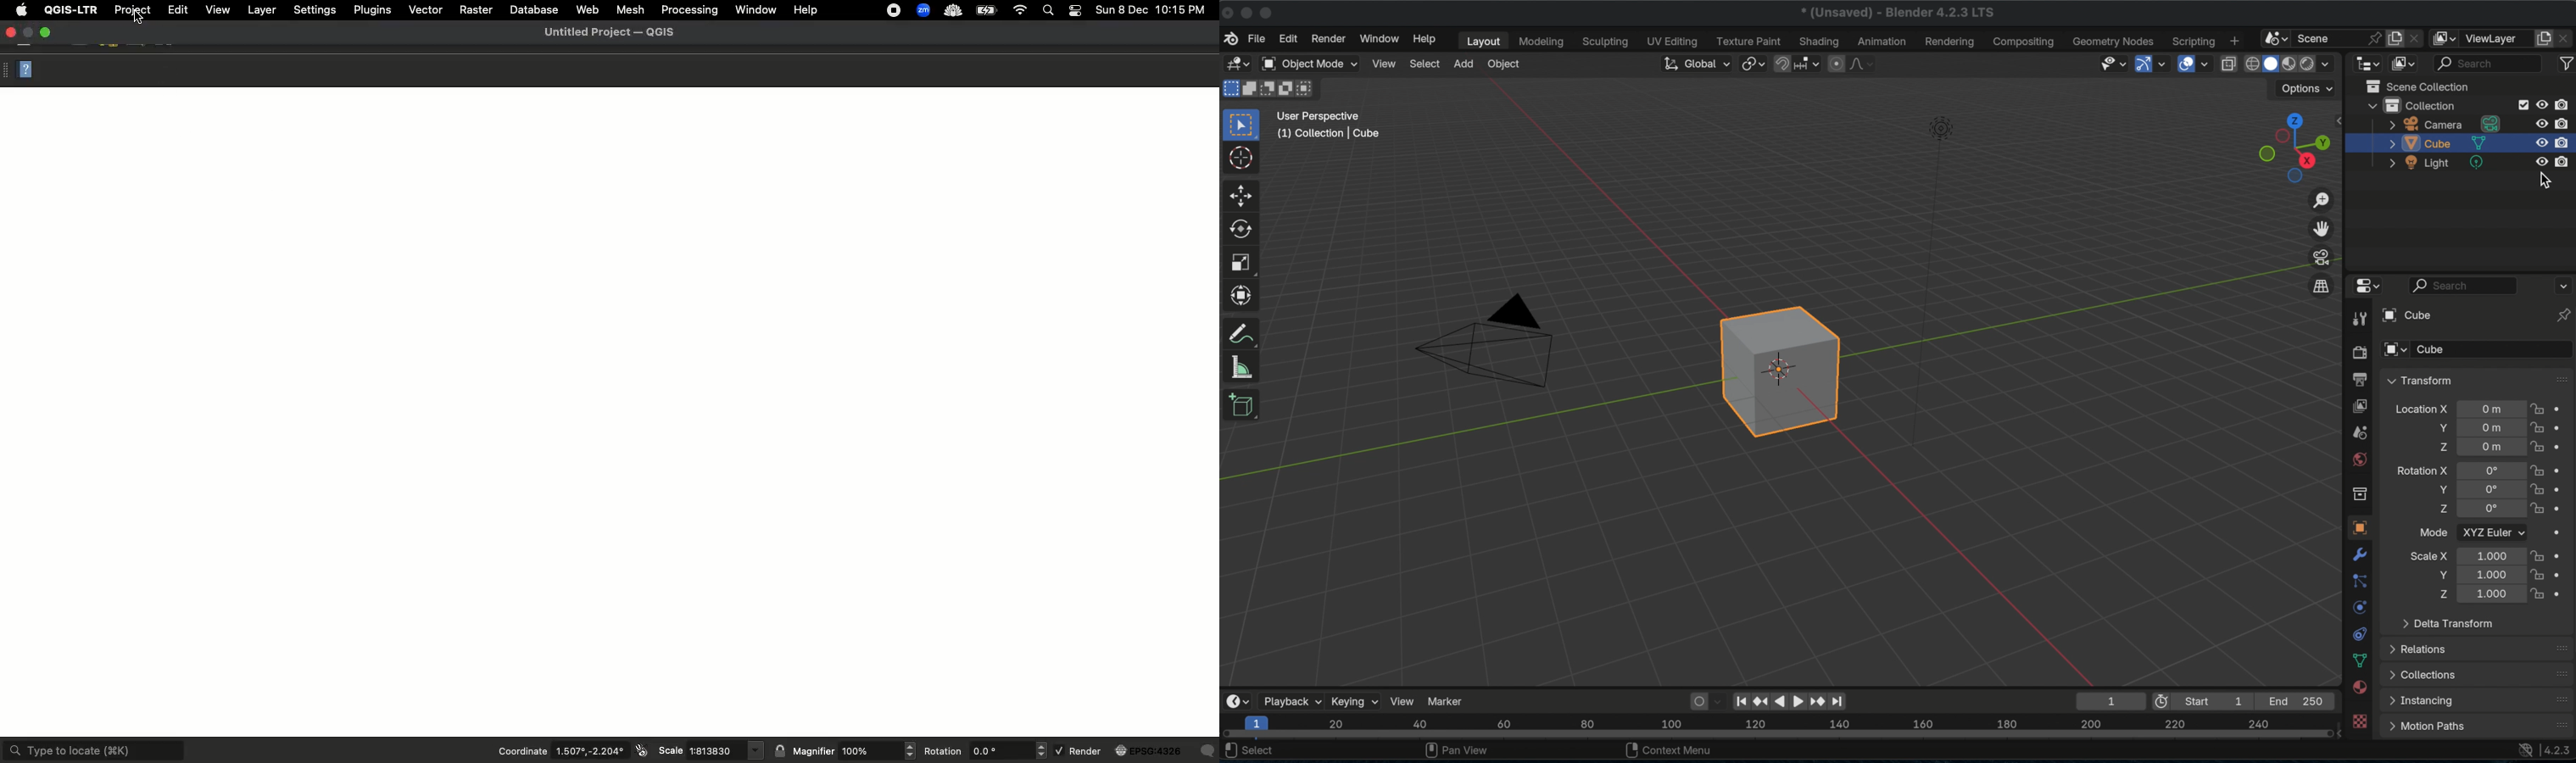 The width and height of the screenshot is (2576, 784). Describe the element at coordinates (2563, 593) in the screenshot. I see `animate property` at that location.